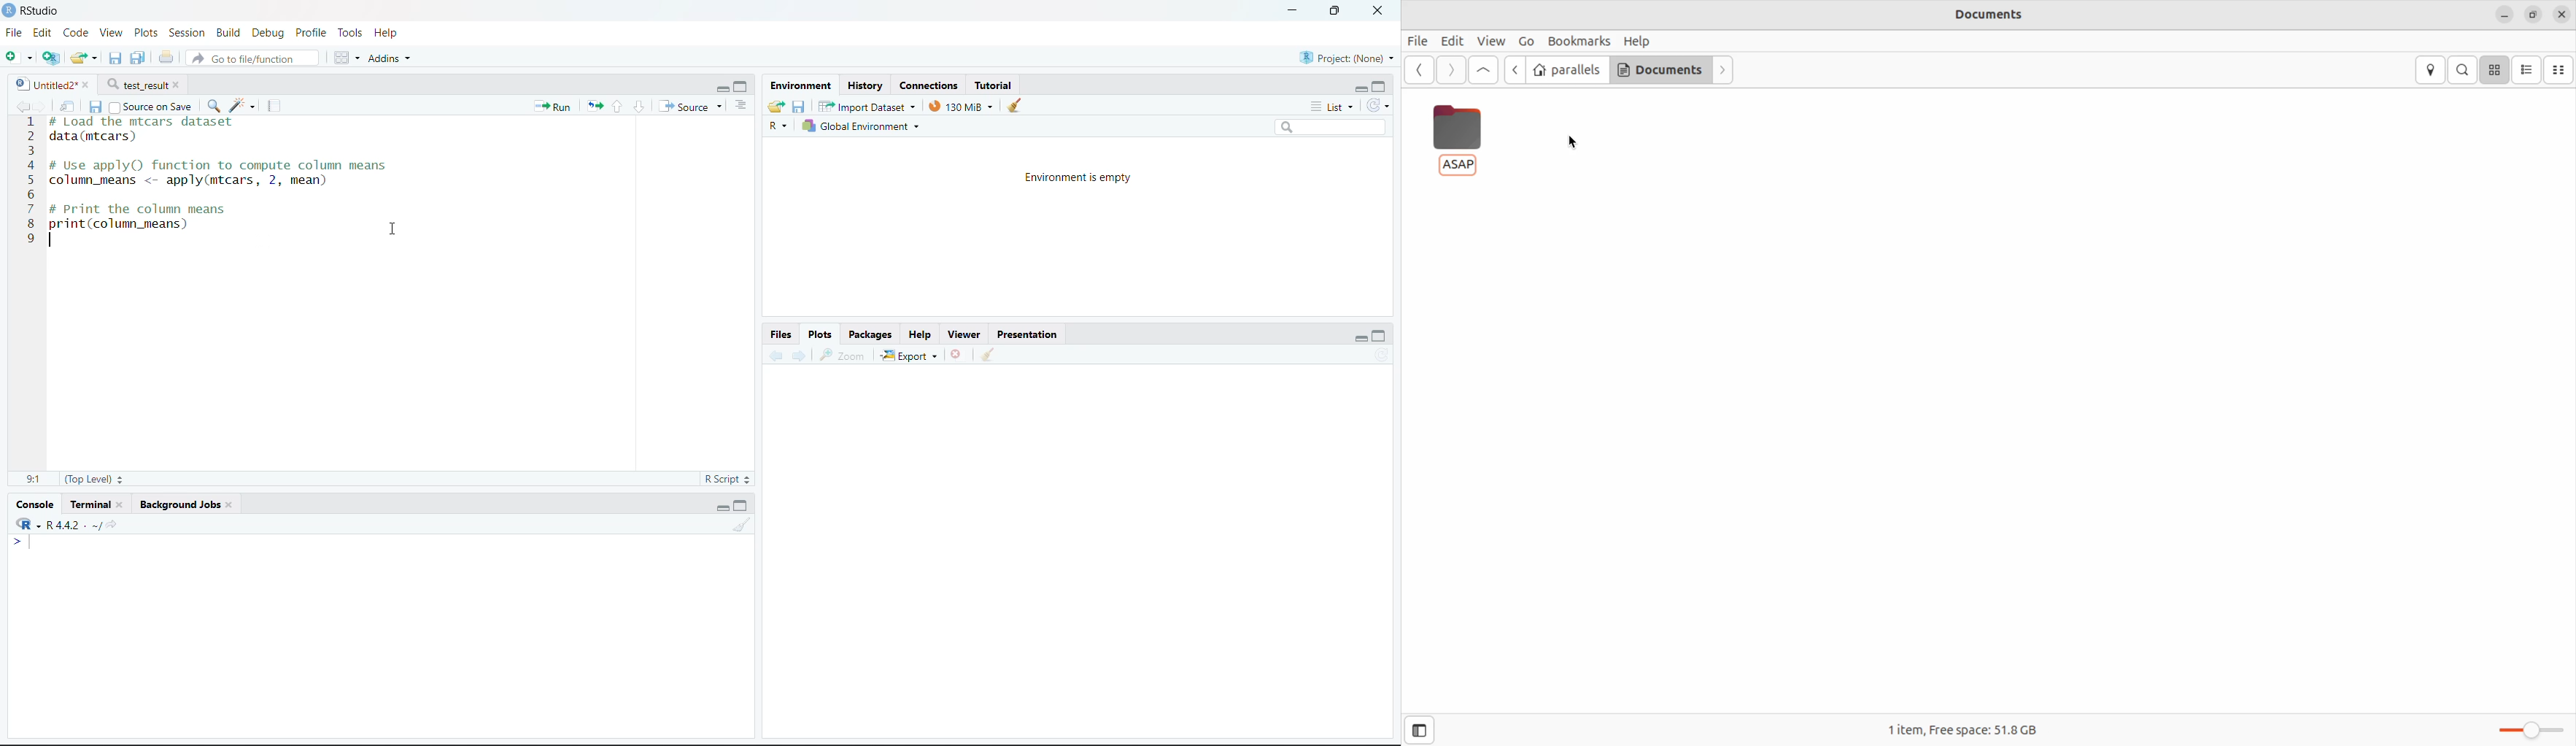  What do you see at coordinates (1288, 11) in the screenshot?
I see `Minimize` at bounding box center [1288, 11].